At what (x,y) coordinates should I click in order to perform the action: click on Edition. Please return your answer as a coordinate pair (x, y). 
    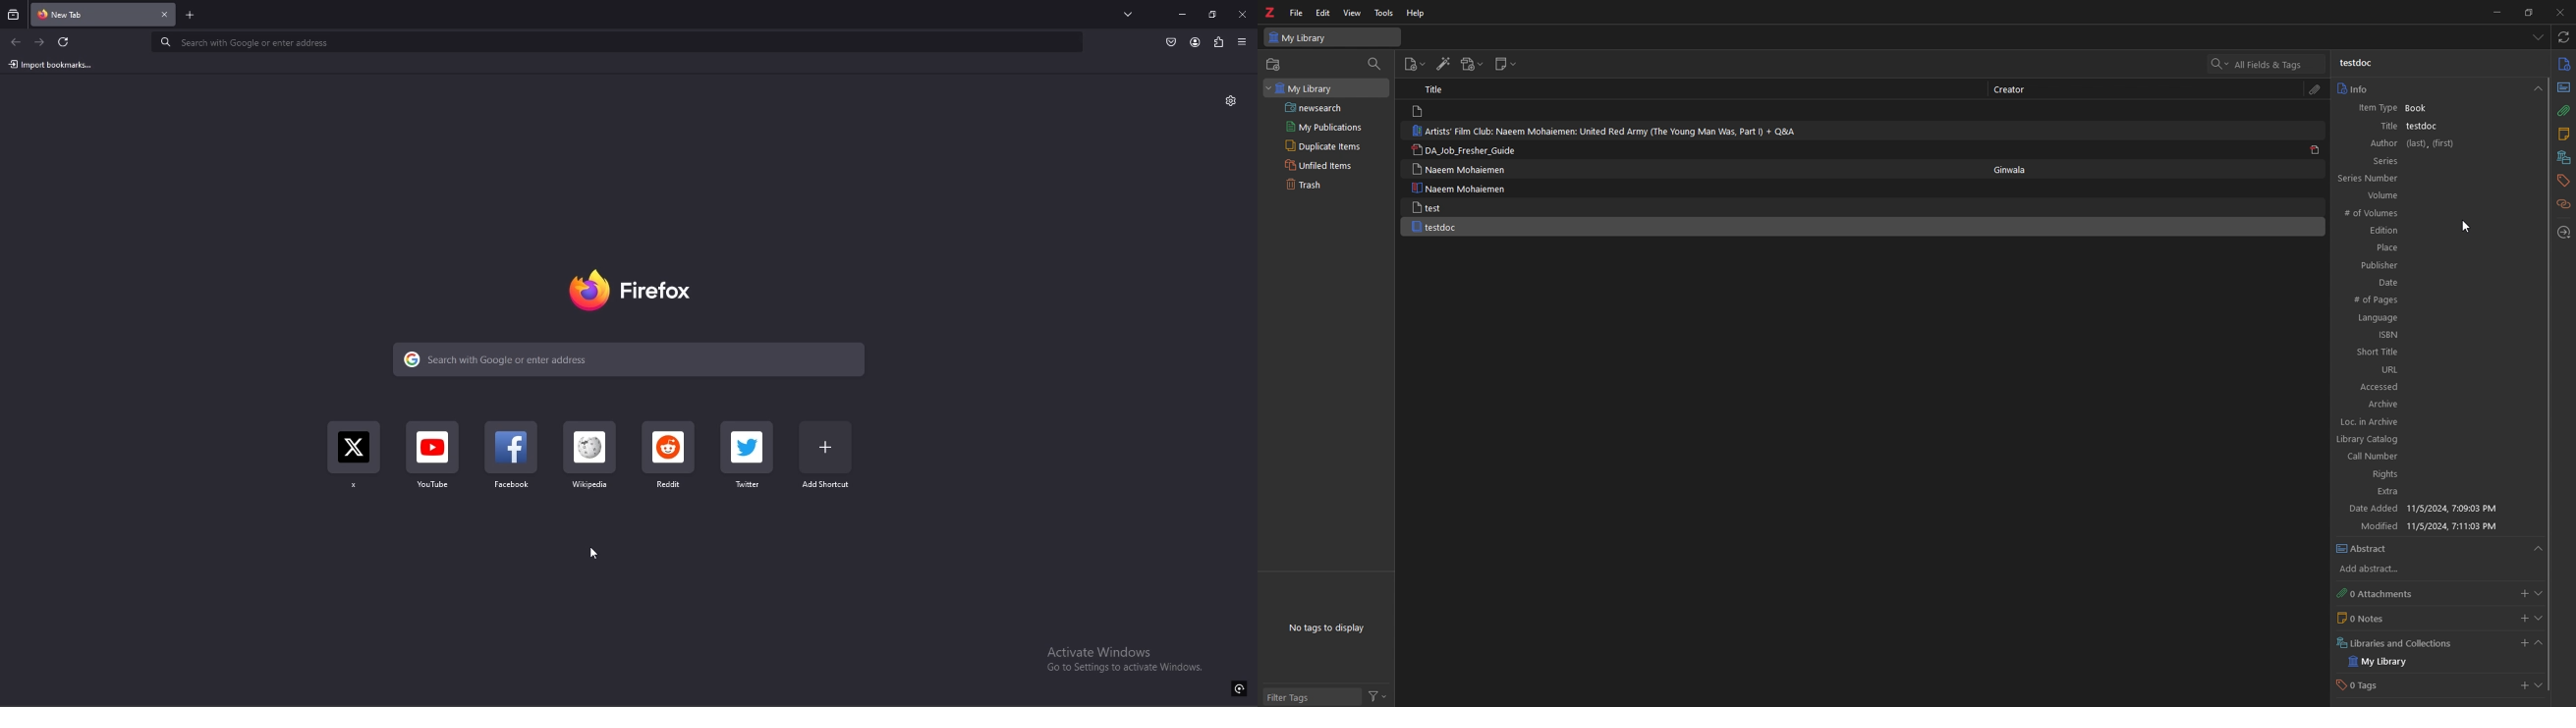
    Looking at the image, I should click on (2438, 231).